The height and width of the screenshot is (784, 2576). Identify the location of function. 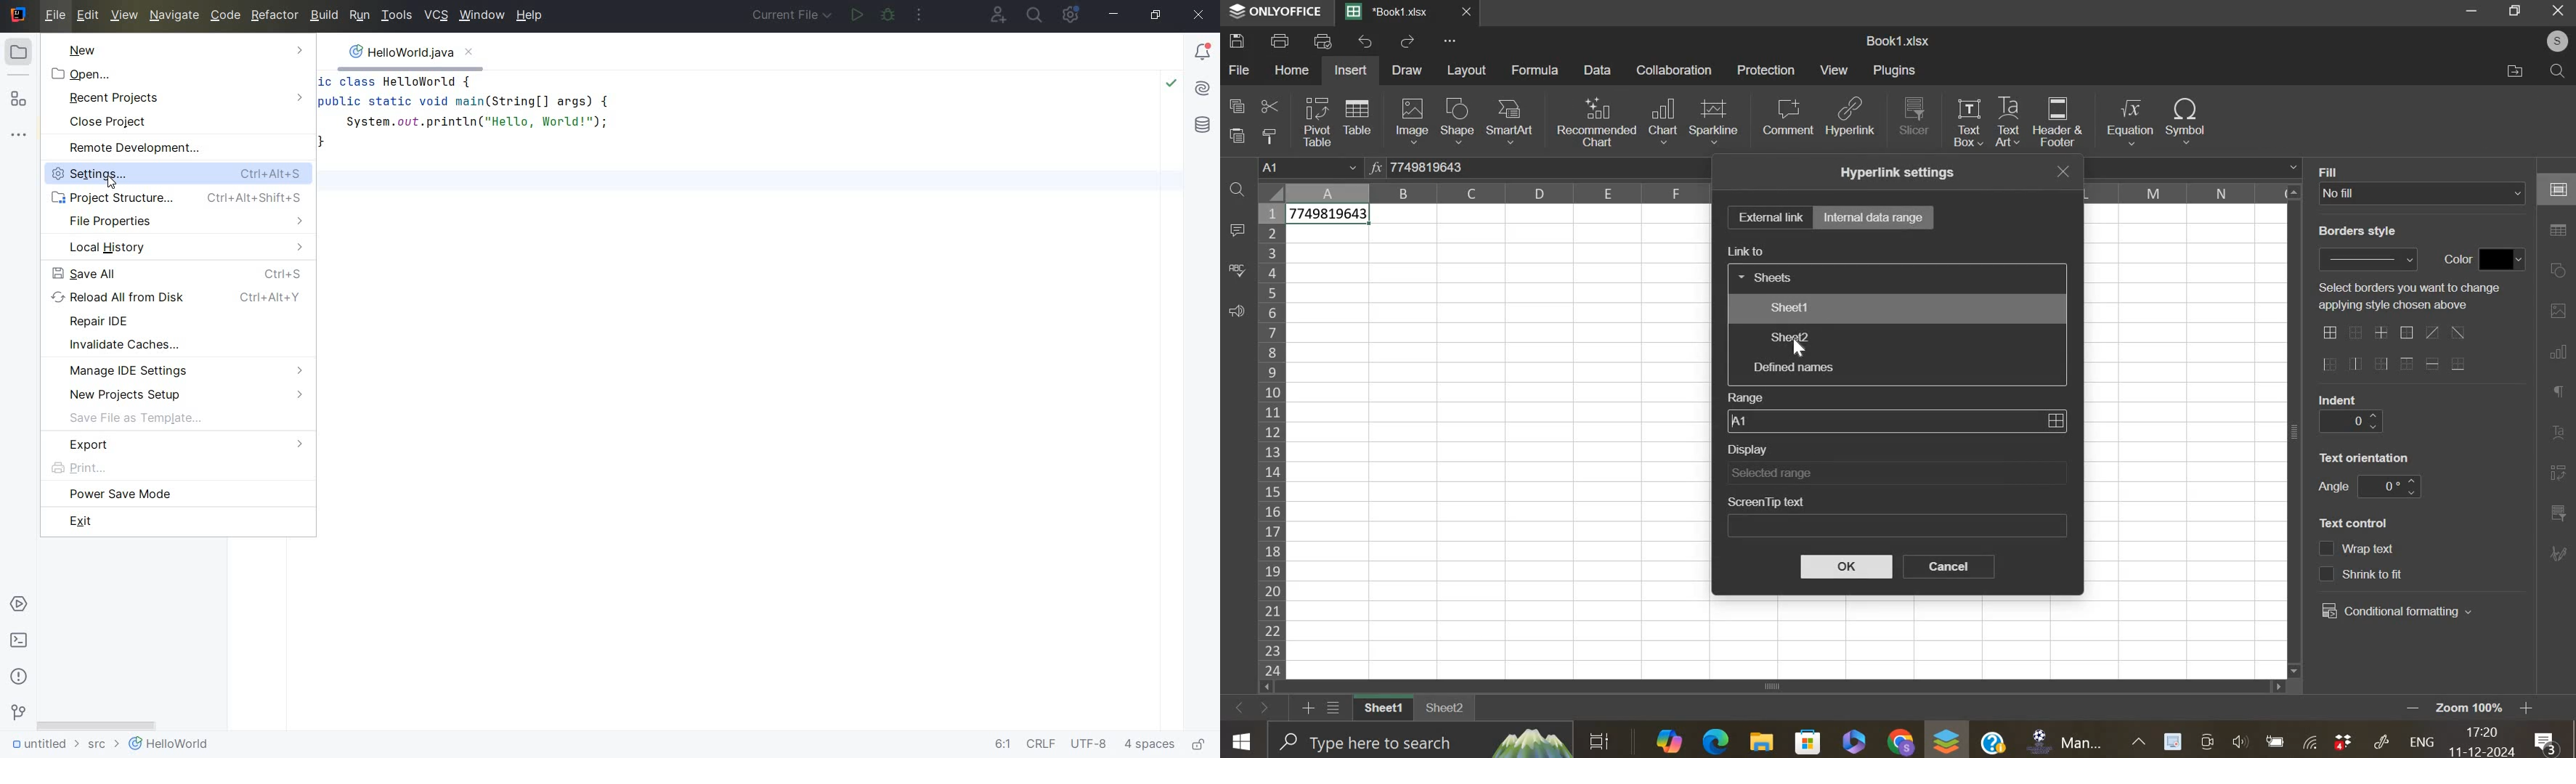
(1374, 166).